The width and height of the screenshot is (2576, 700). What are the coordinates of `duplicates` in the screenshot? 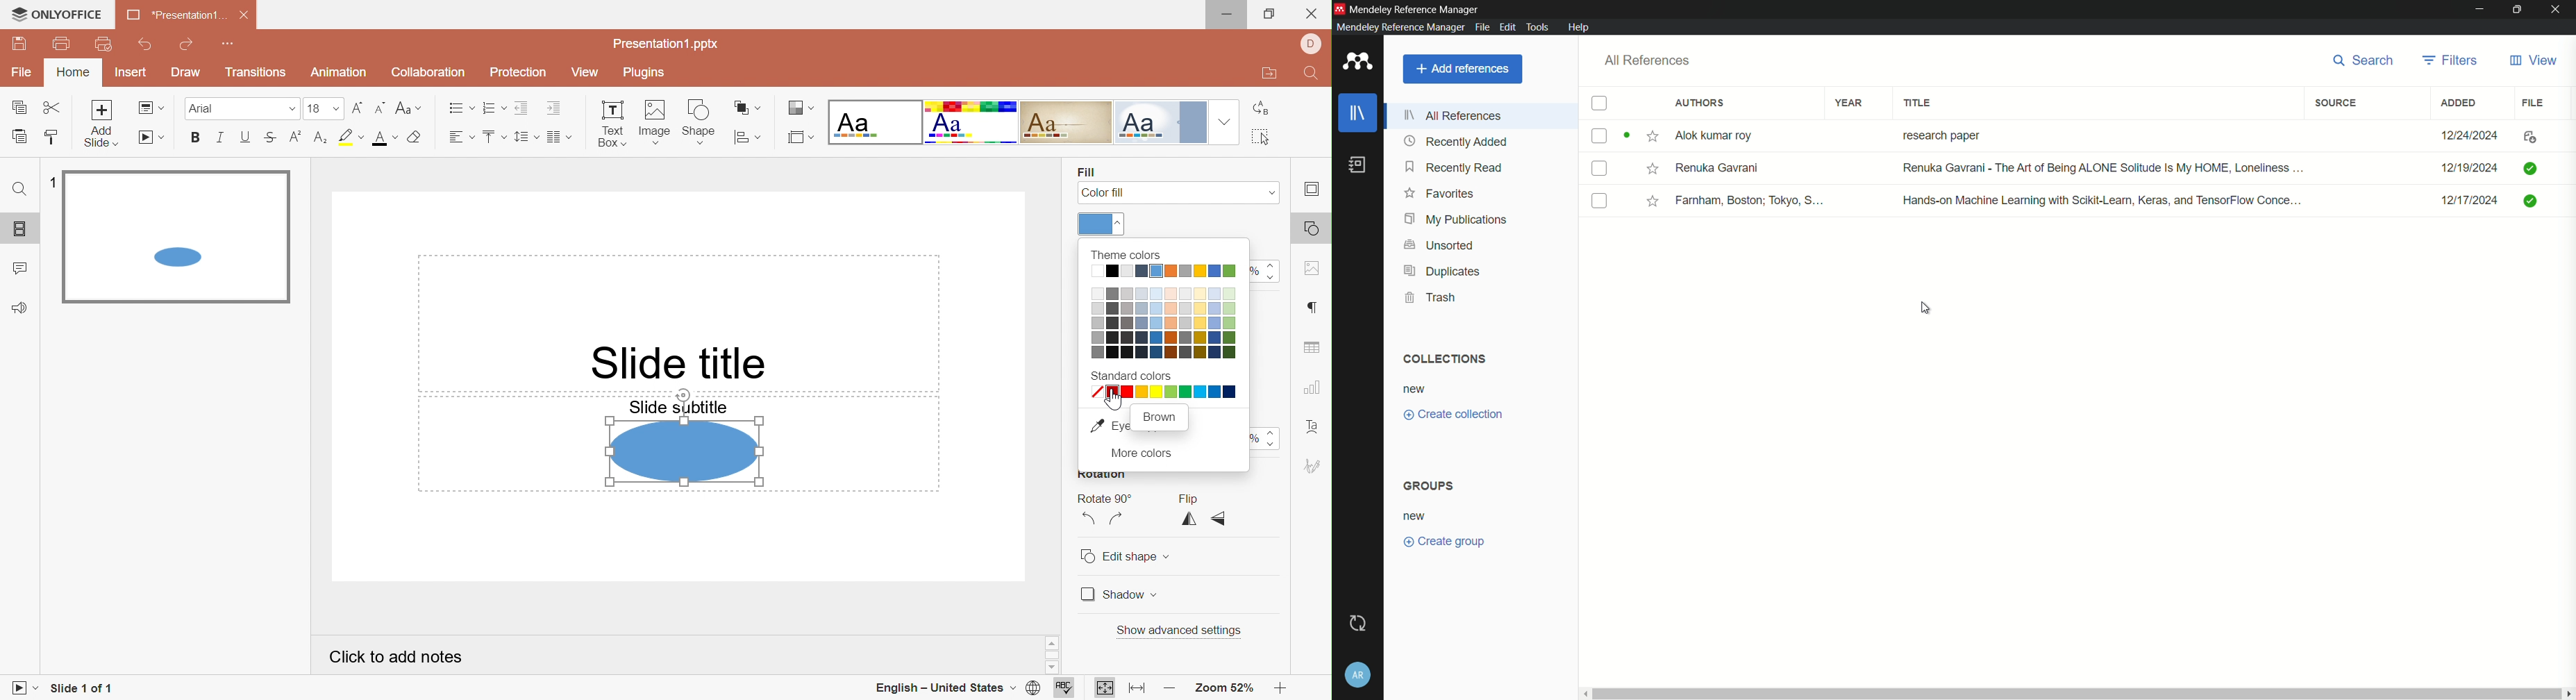 It's located at (1441, 272).